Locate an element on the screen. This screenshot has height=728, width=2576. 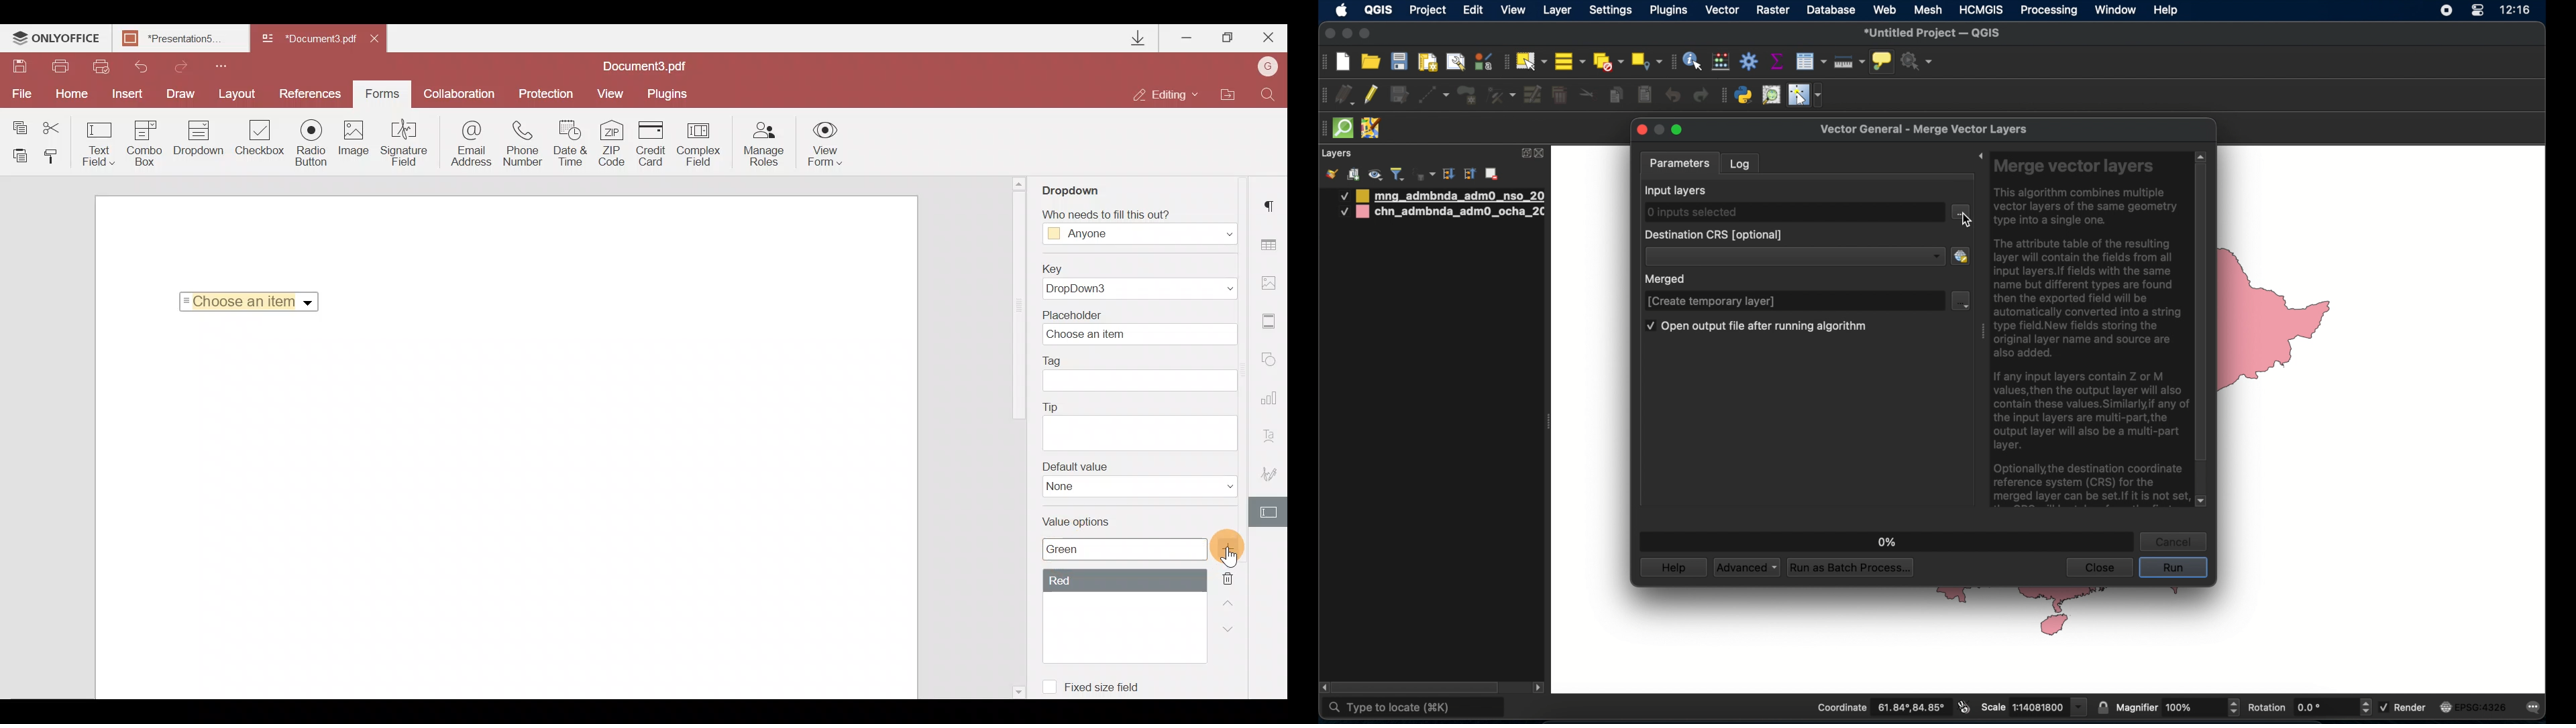
Default value is located at coordinates (1134, 483).